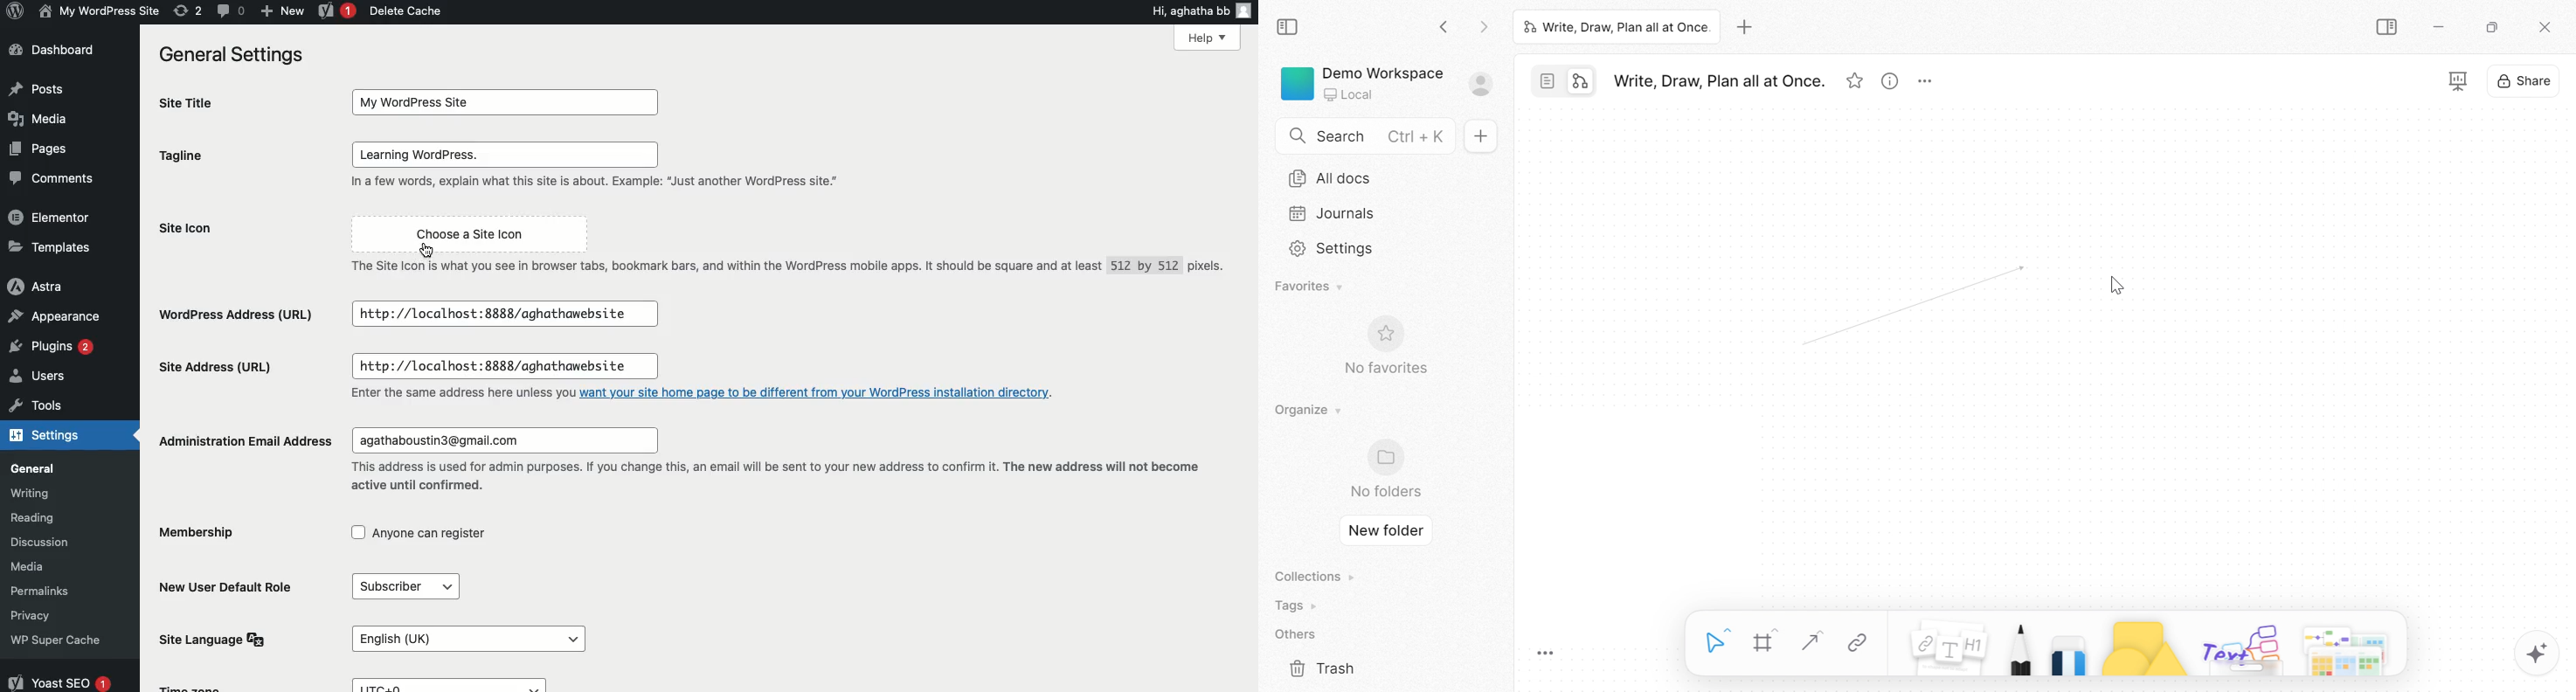  Describe the element at coordinates (13, 12) in the screenshot. I see `Wordpress Logo` at that location.